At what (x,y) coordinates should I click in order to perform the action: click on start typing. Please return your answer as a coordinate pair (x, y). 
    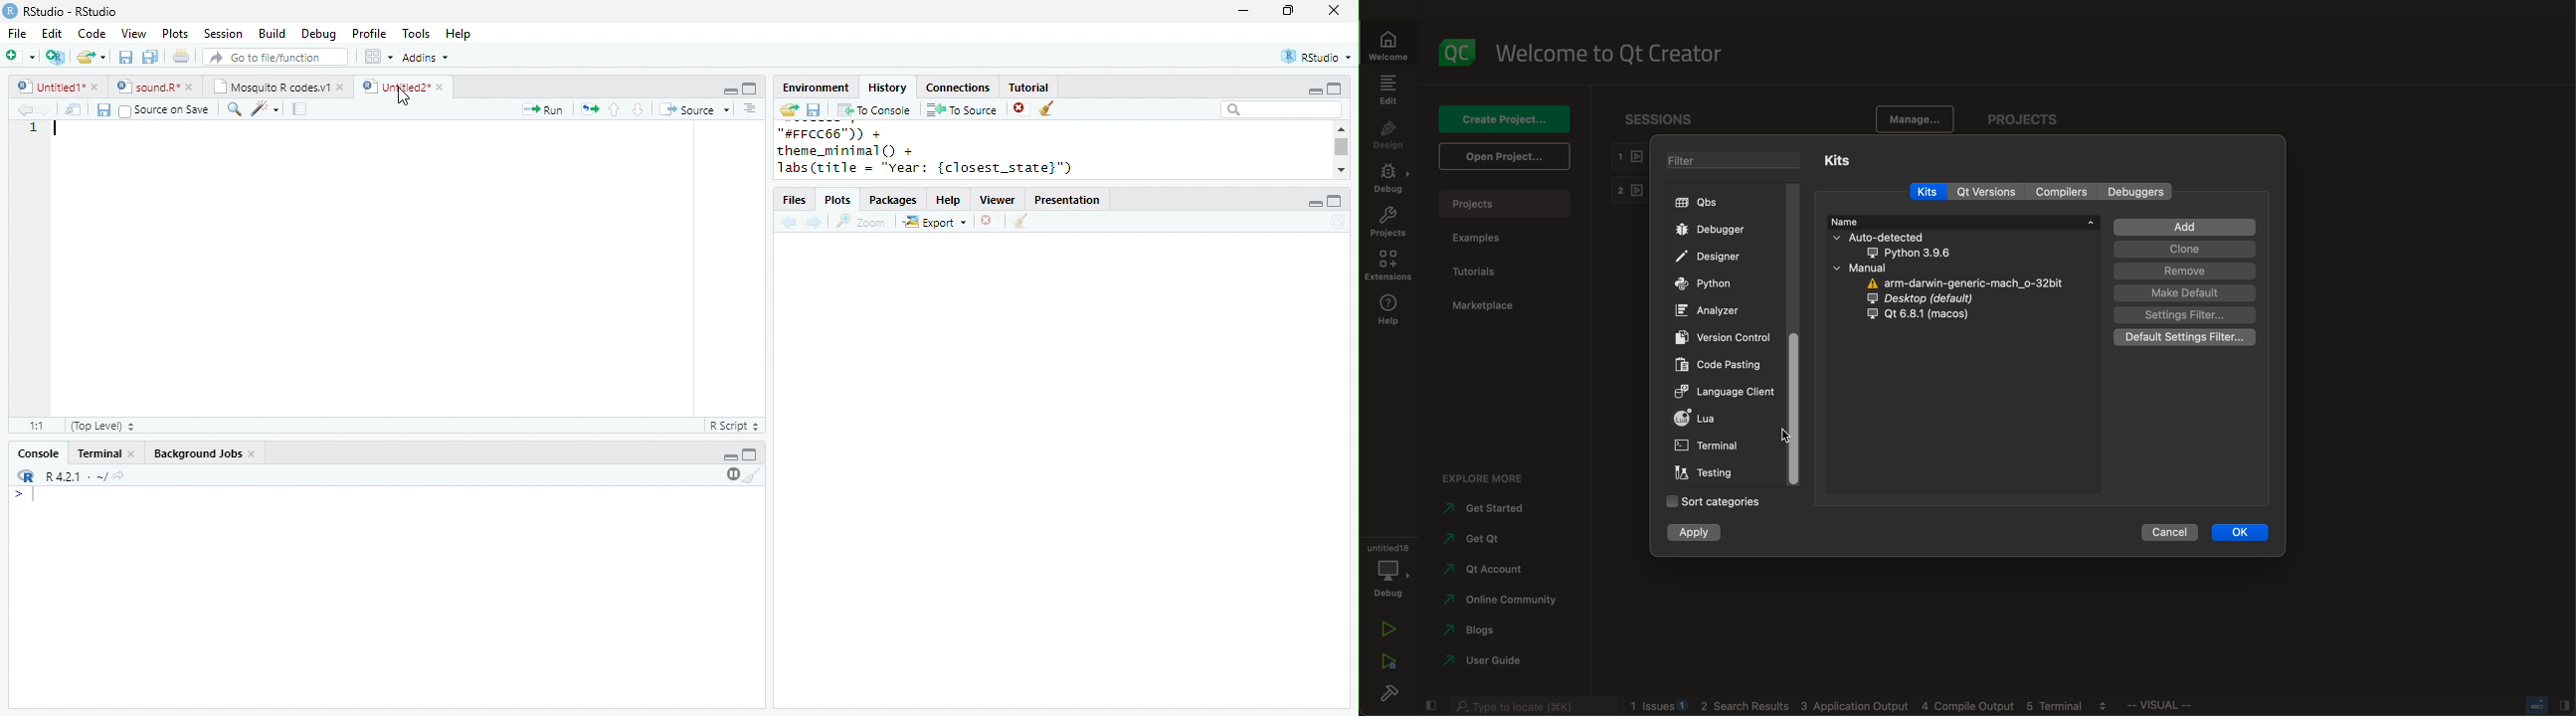
    Looking at the image, I should click on (26, 494).